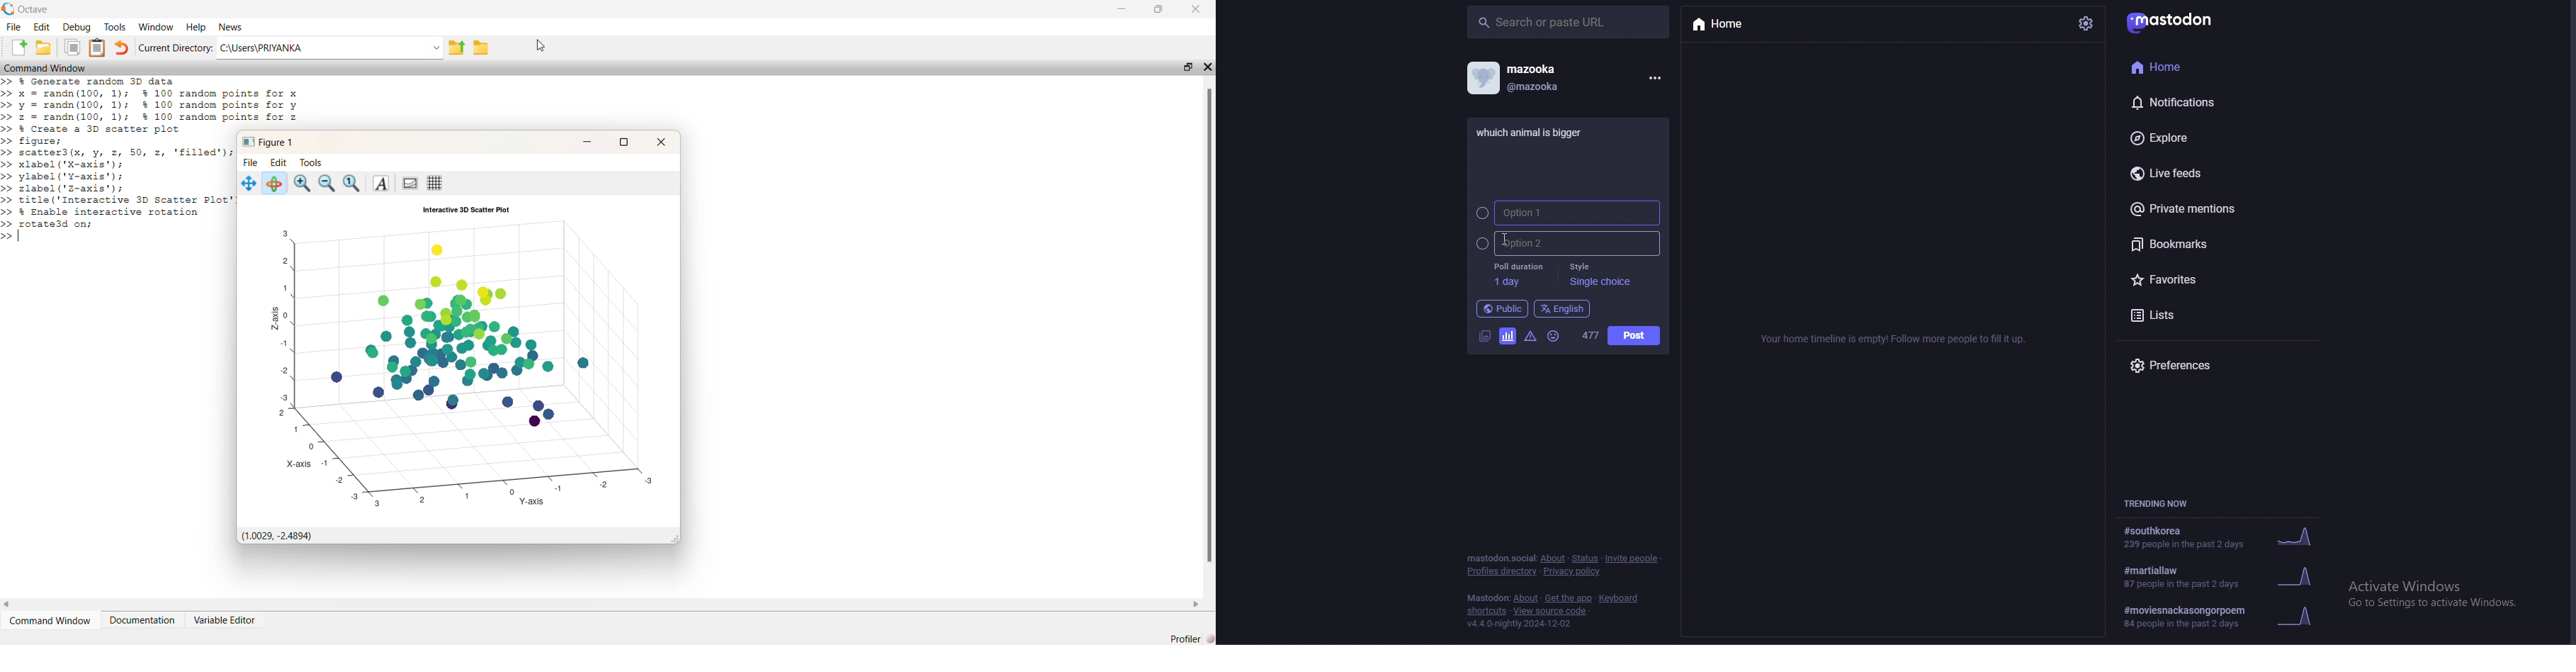 The image size is (2576, 672). Describe the element at coordinates (1562, 308) in the screenshot. I see `language` at that location.